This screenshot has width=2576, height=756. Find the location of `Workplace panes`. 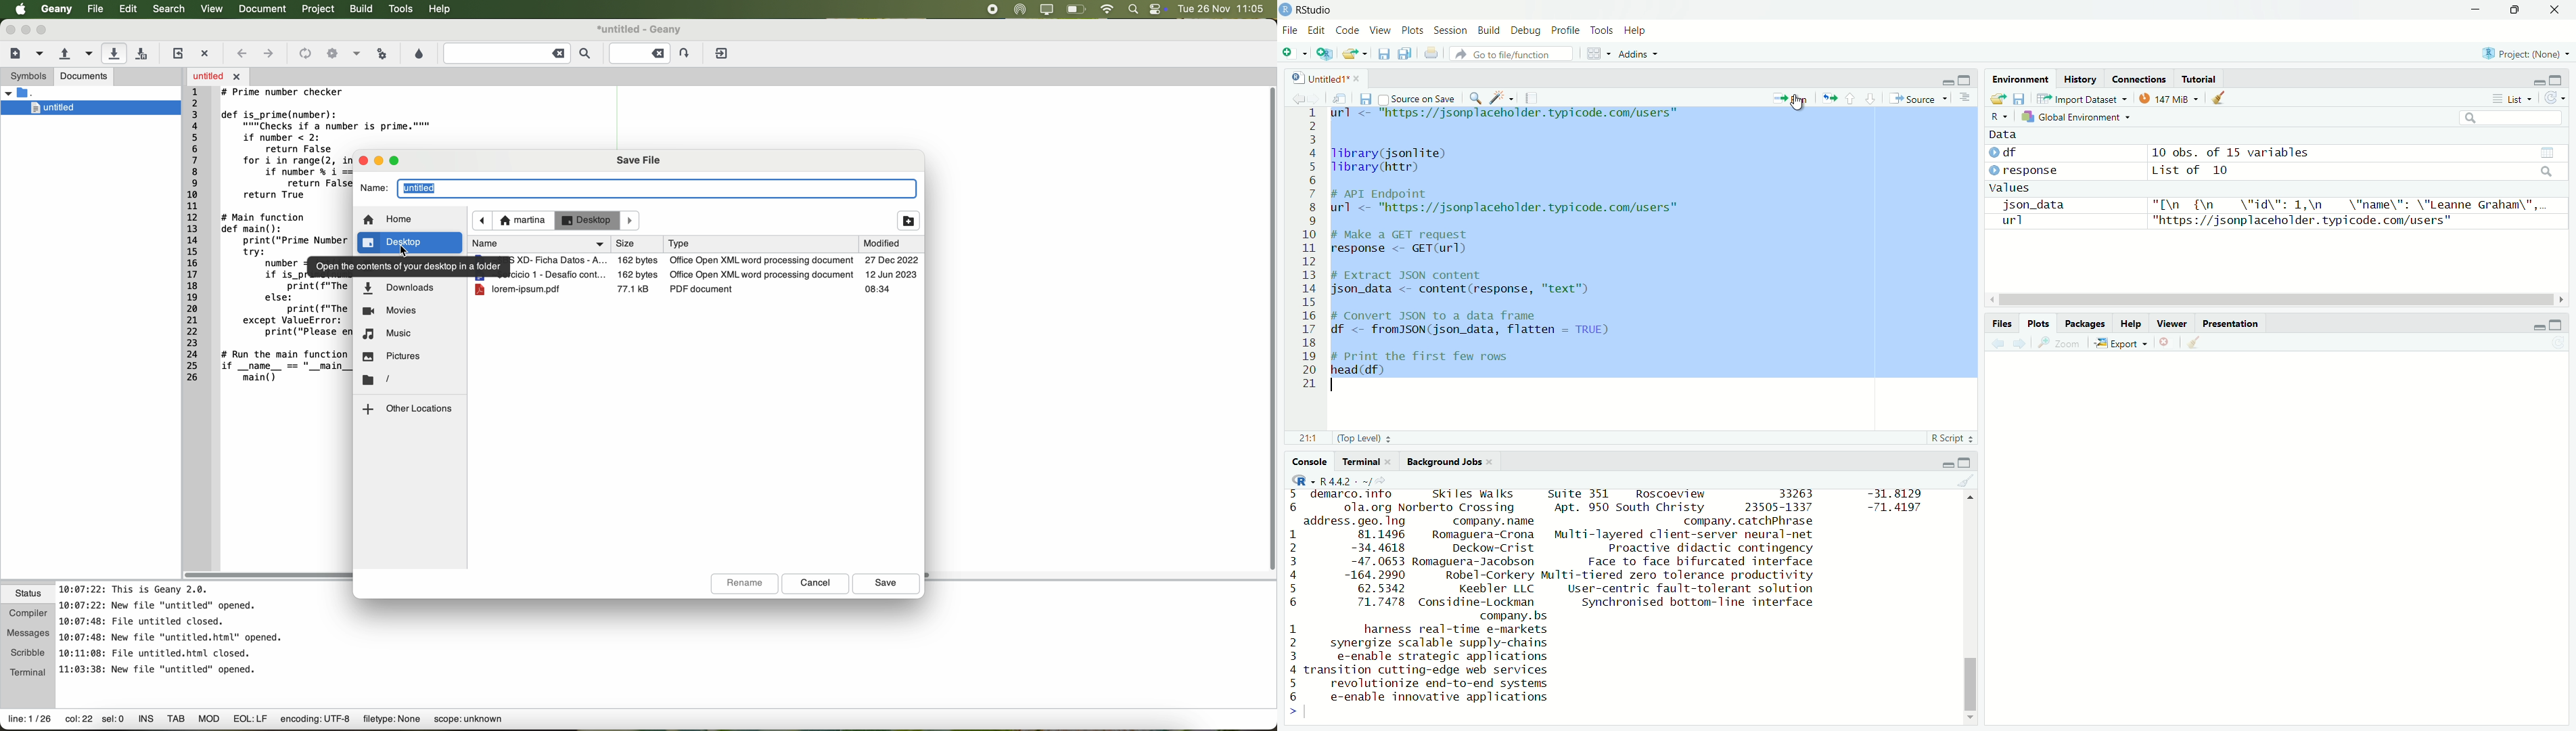

Workplace panes is located at coordinates (1599, 53).